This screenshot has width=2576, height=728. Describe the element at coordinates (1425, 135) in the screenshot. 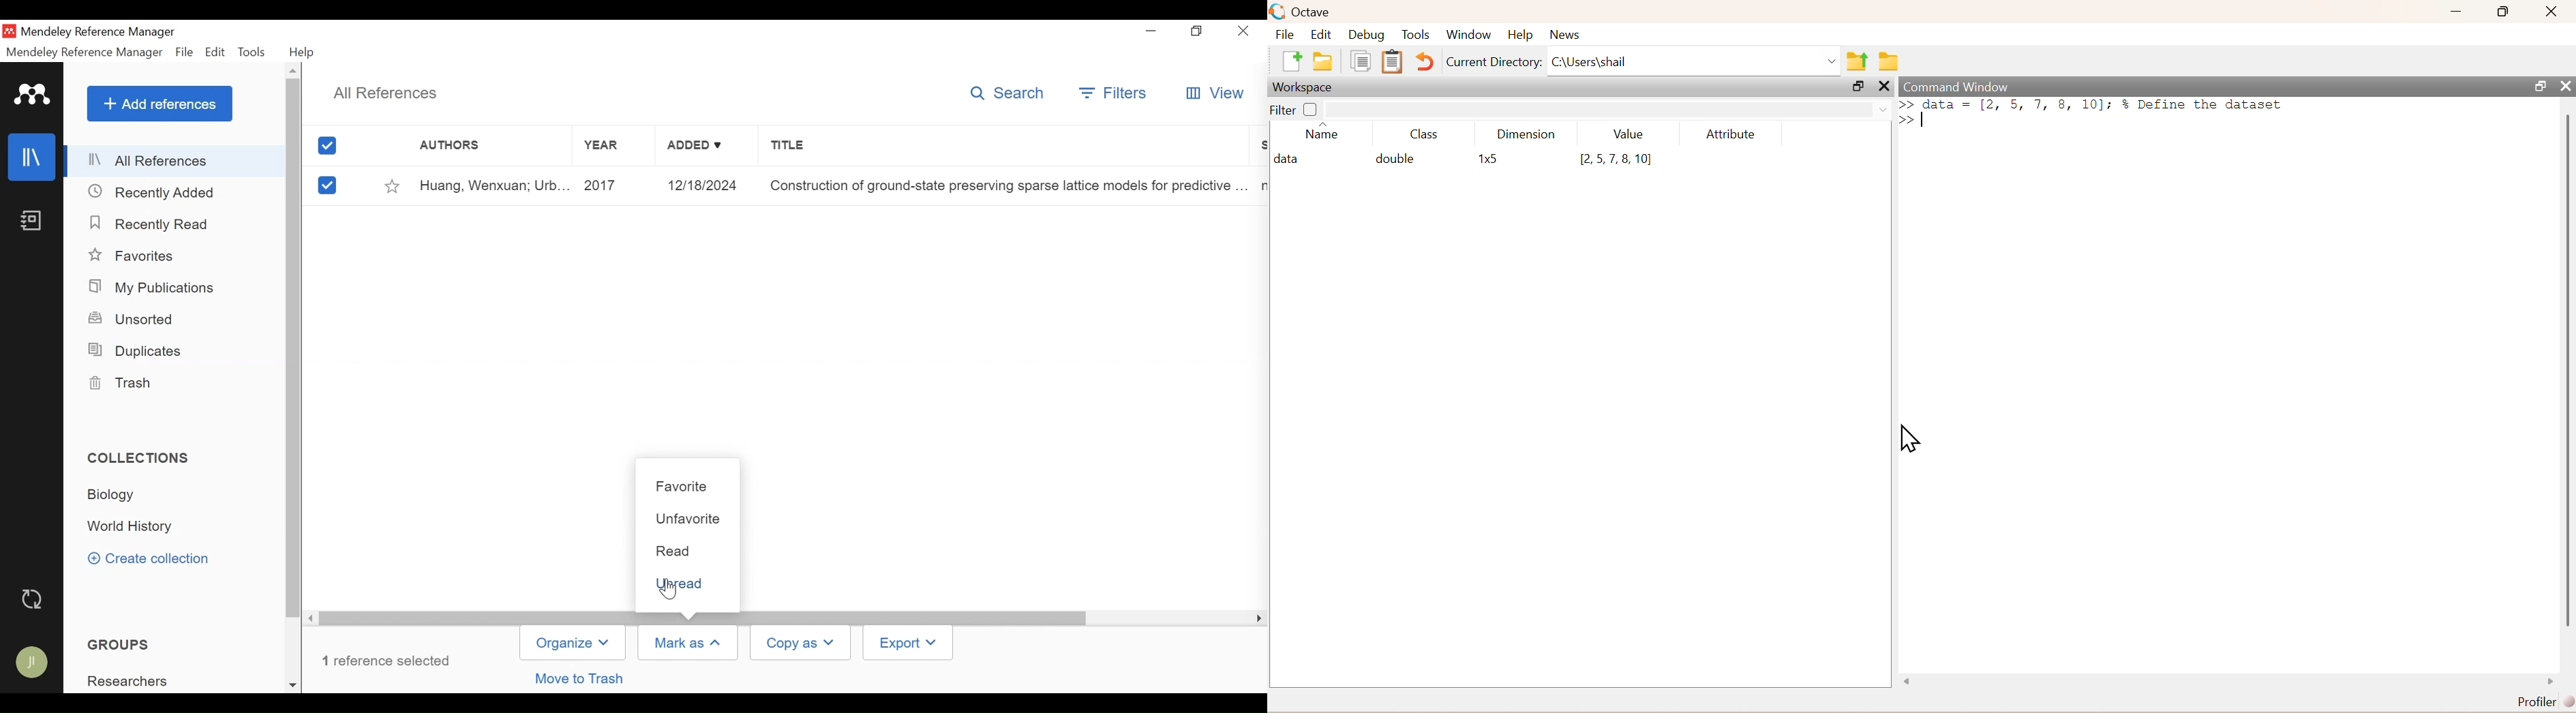

I see `class` at that location.